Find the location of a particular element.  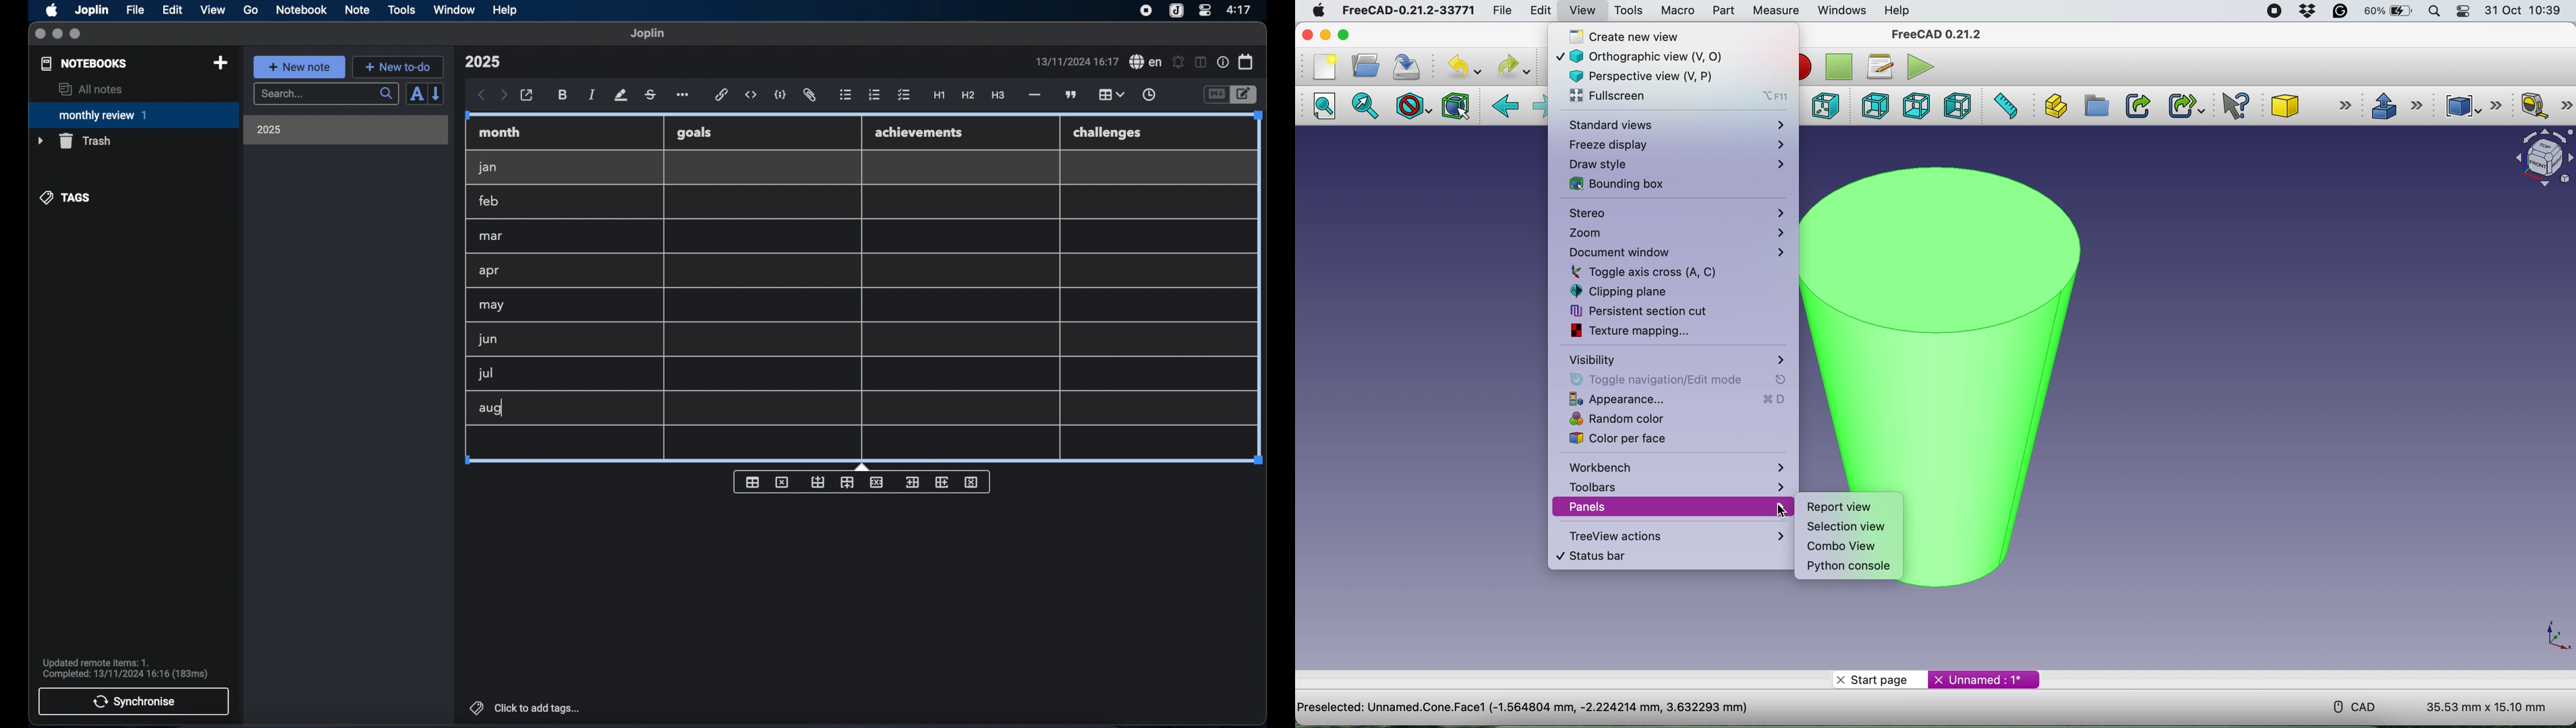

month is located at coordinates (500, 132).